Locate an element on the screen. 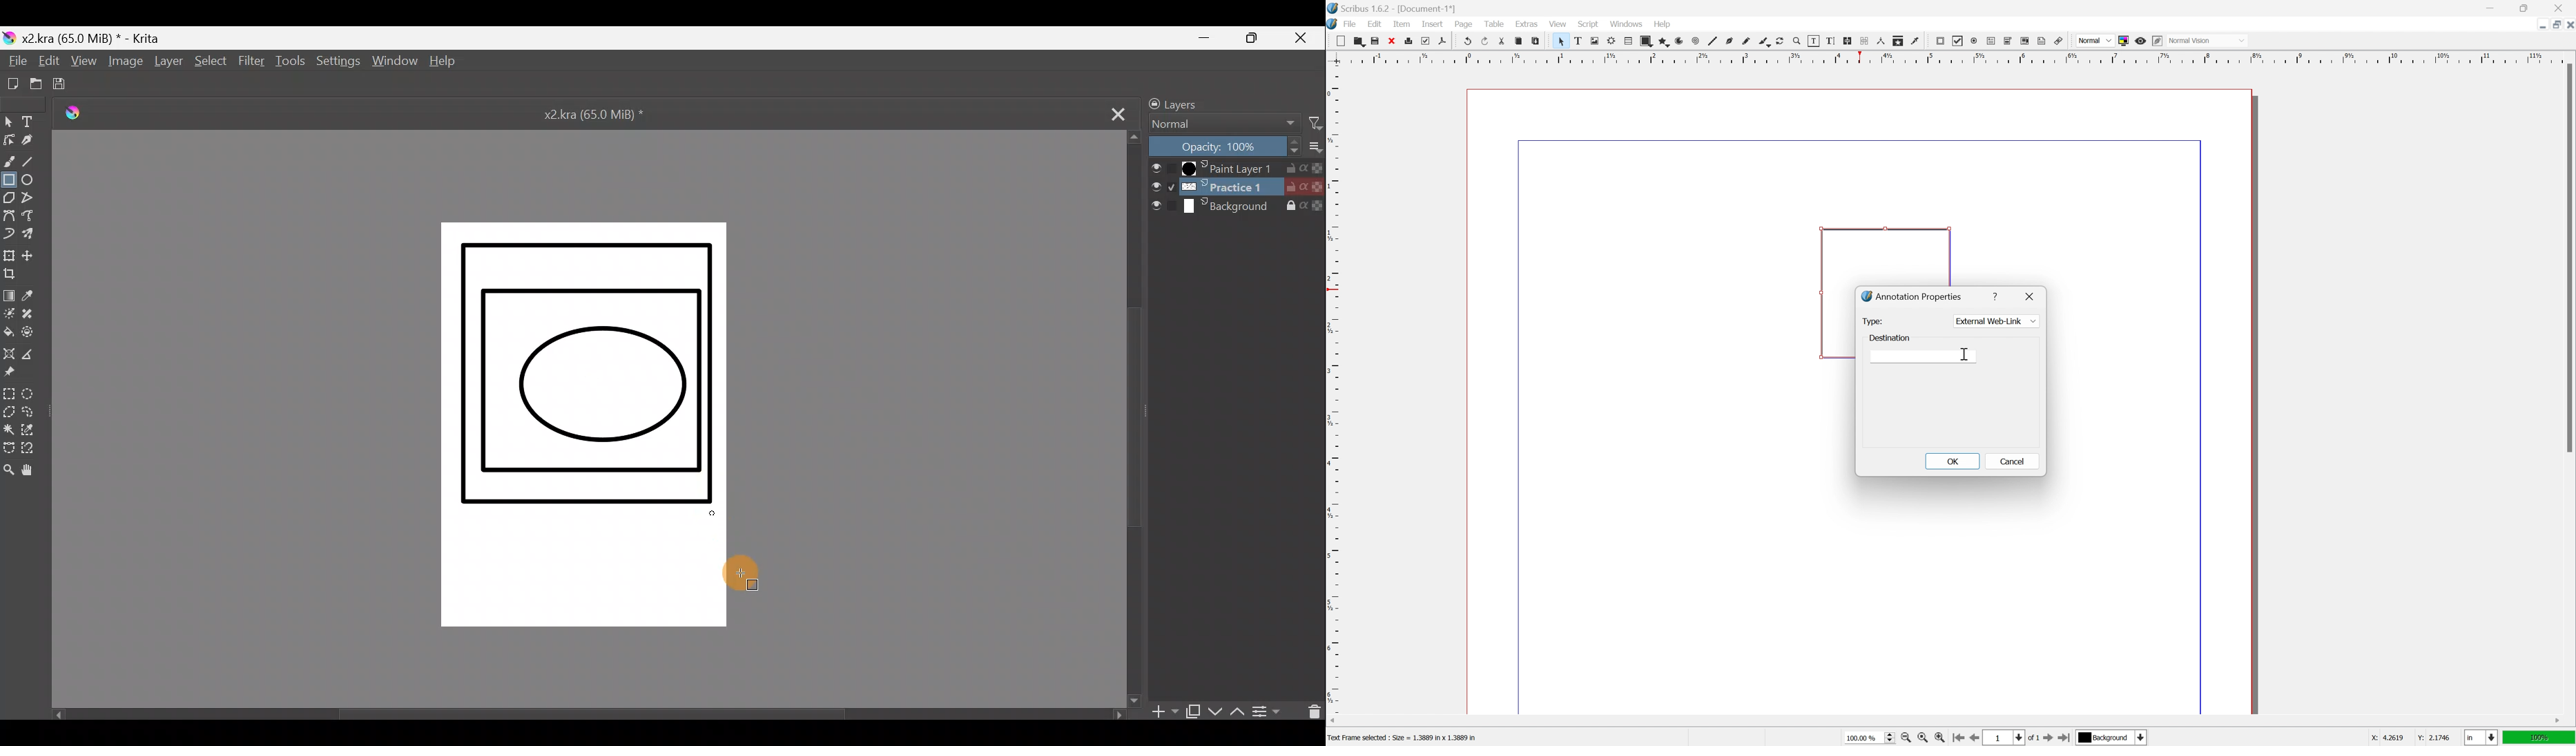 This screenshot has height=756, width=2576. File is located at coordinates (1351, 24).